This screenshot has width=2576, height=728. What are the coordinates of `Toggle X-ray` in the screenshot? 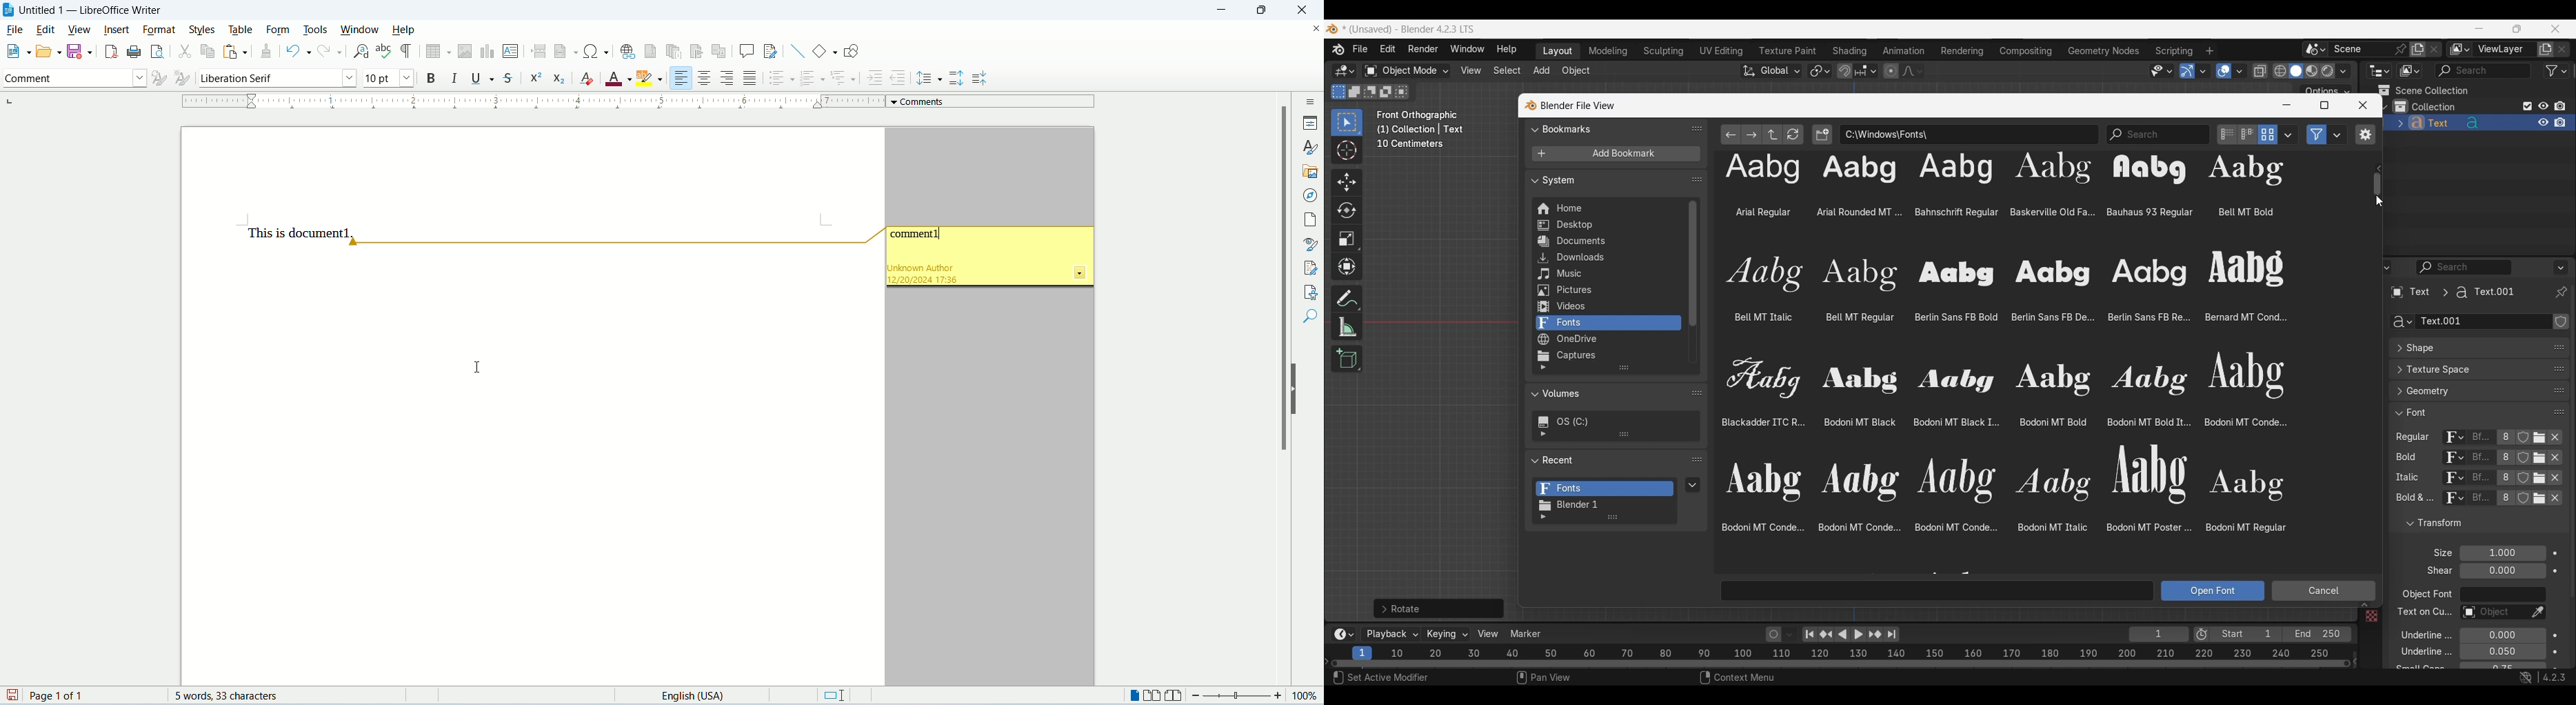 It's located at (2261, 71).